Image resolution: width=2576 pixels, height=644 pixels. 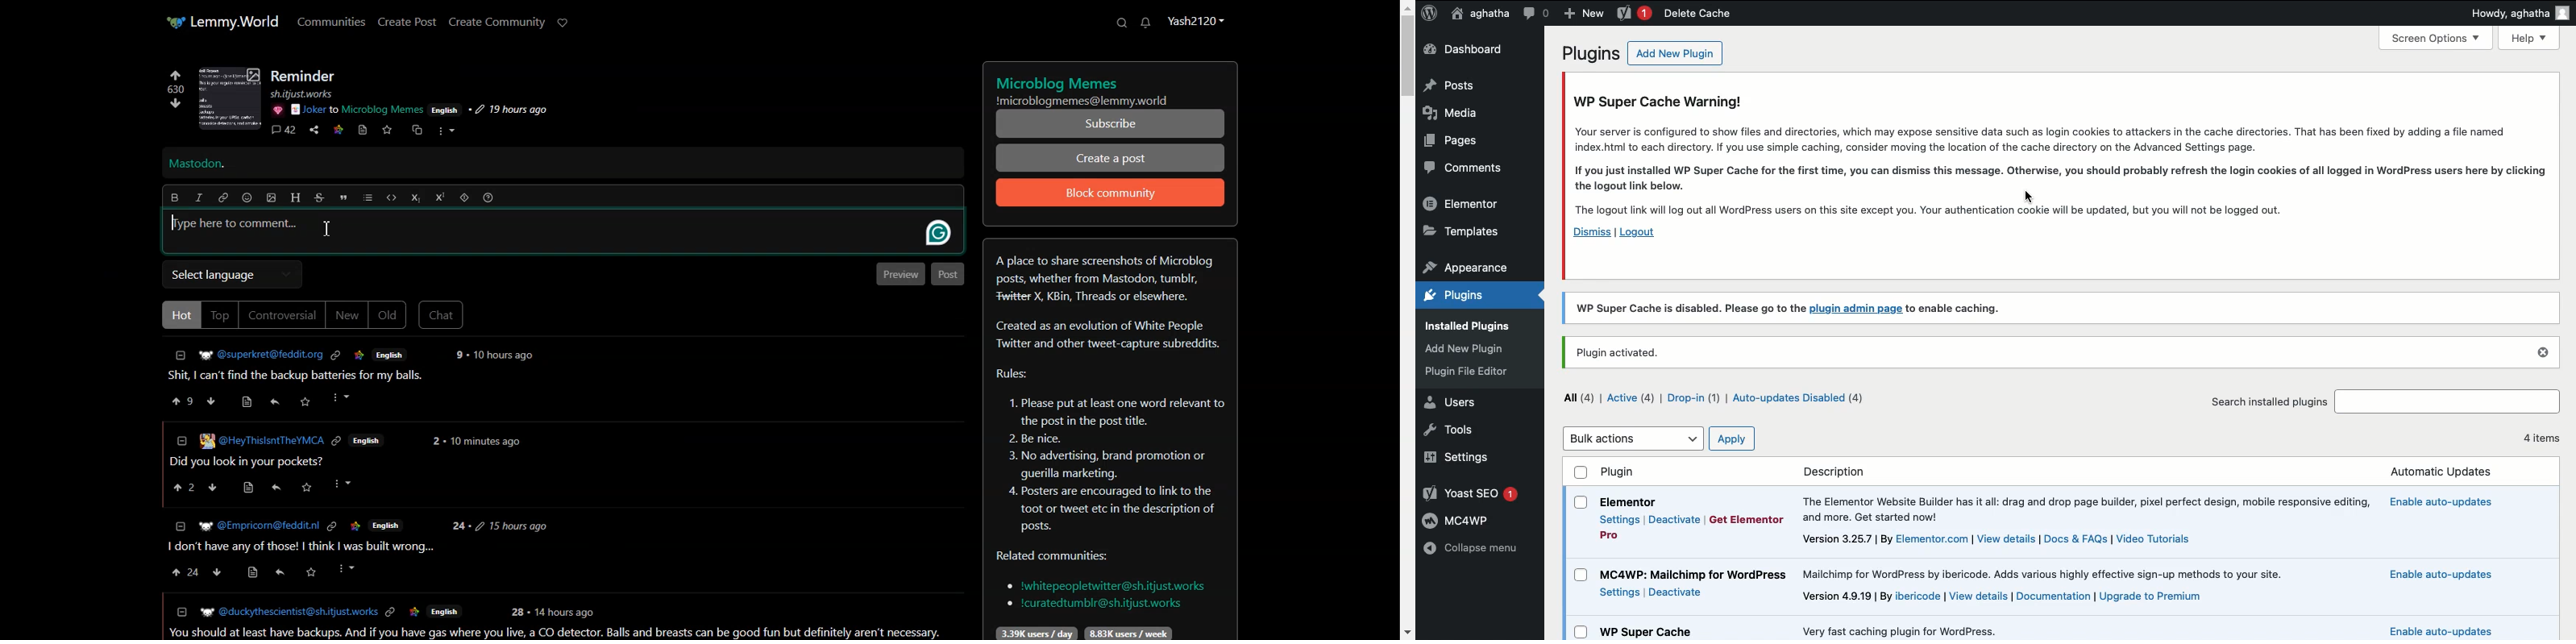 I want to click on Checkbox, so click(x=1581, y=574).